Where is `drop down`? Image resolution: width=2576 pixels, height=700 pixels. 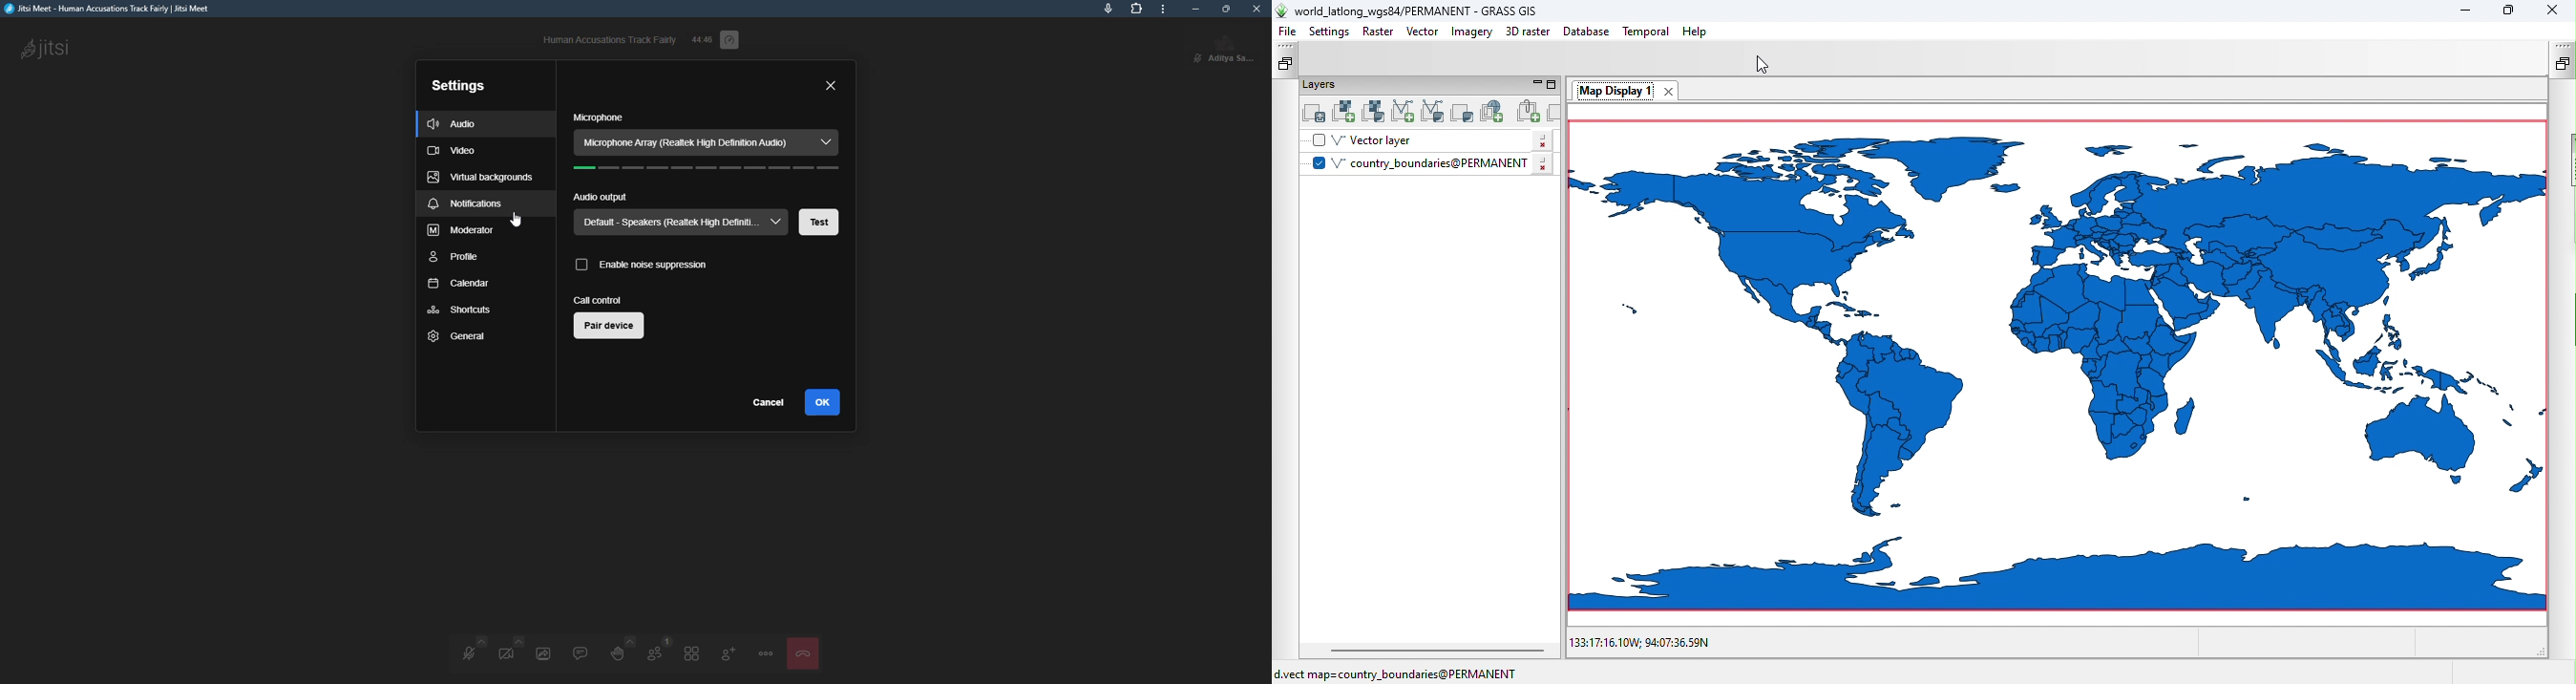
drop down is located at coordinates (776, 222).